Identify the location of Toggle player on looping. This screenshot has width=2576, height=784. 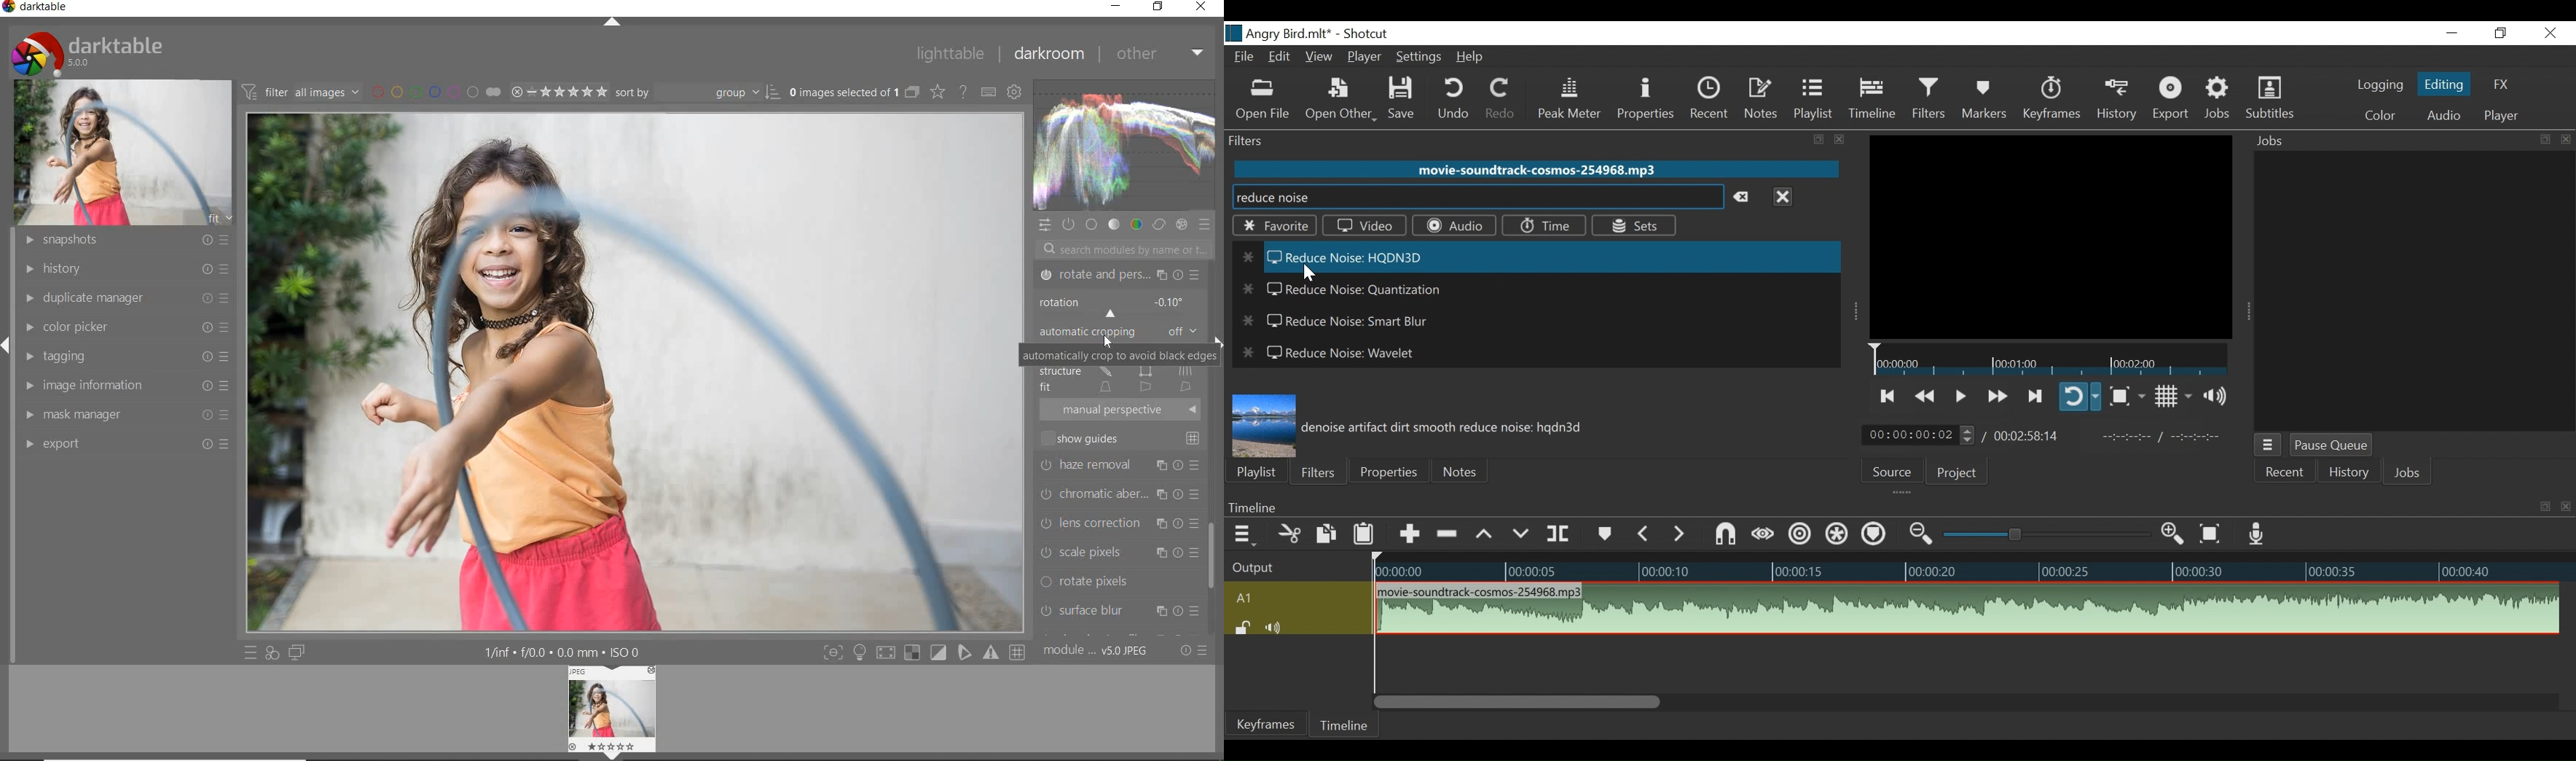
(2081, 397).